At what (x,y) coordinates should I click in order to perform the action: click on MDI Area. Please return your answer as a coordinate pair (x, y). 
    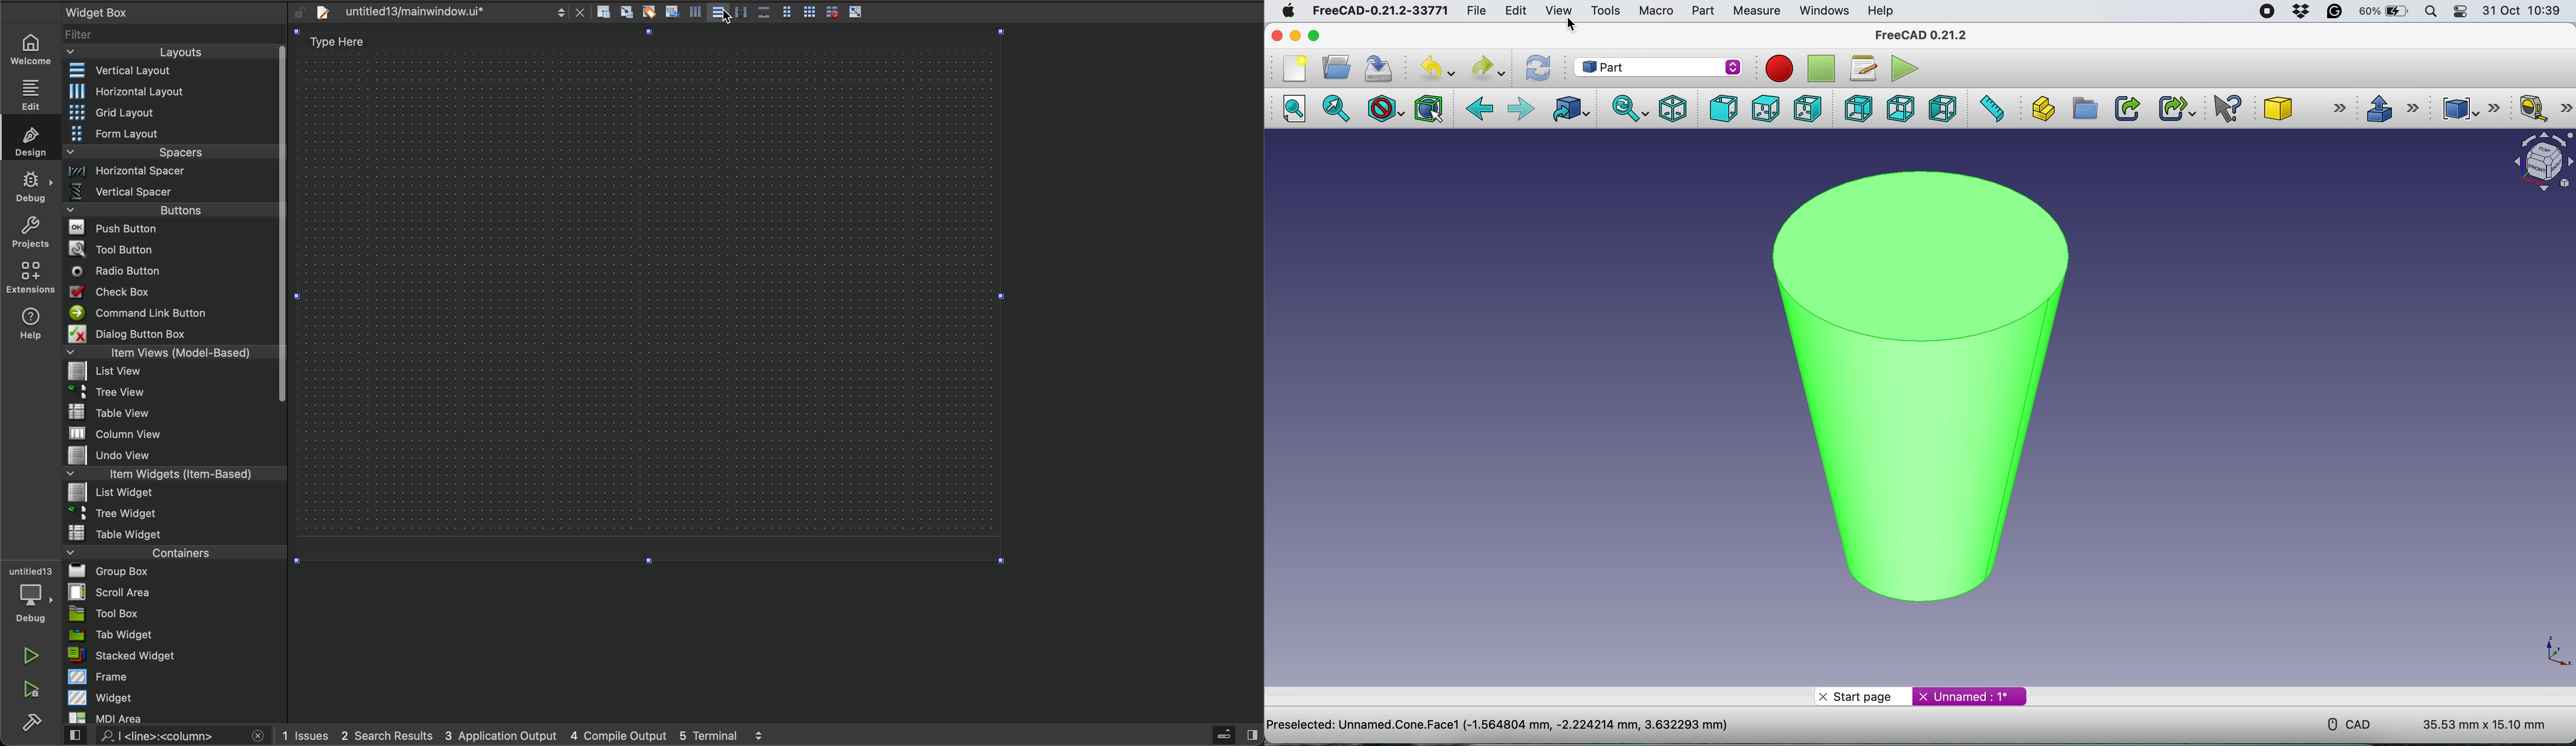
    Looking at the image, I should click on (168, 718).